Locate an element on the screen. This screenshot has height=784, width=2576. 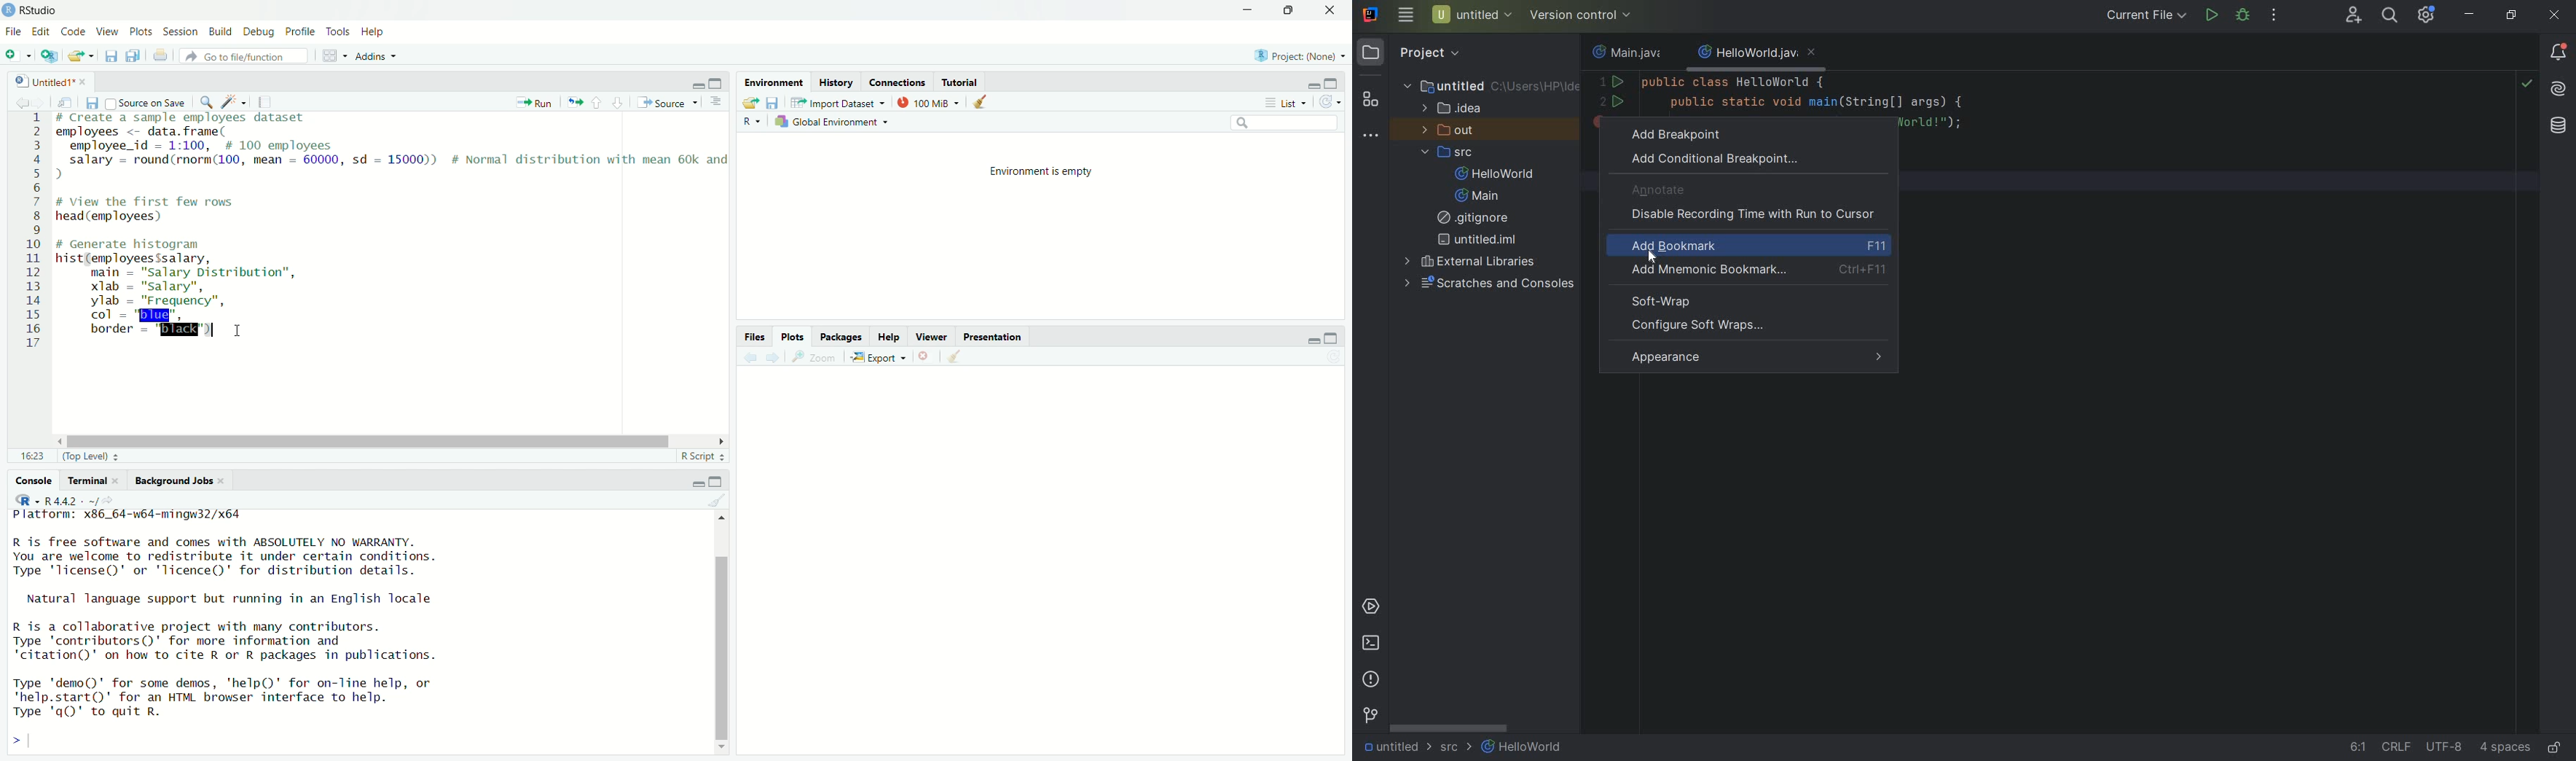
minimise is located at coordinates (1314, 341).